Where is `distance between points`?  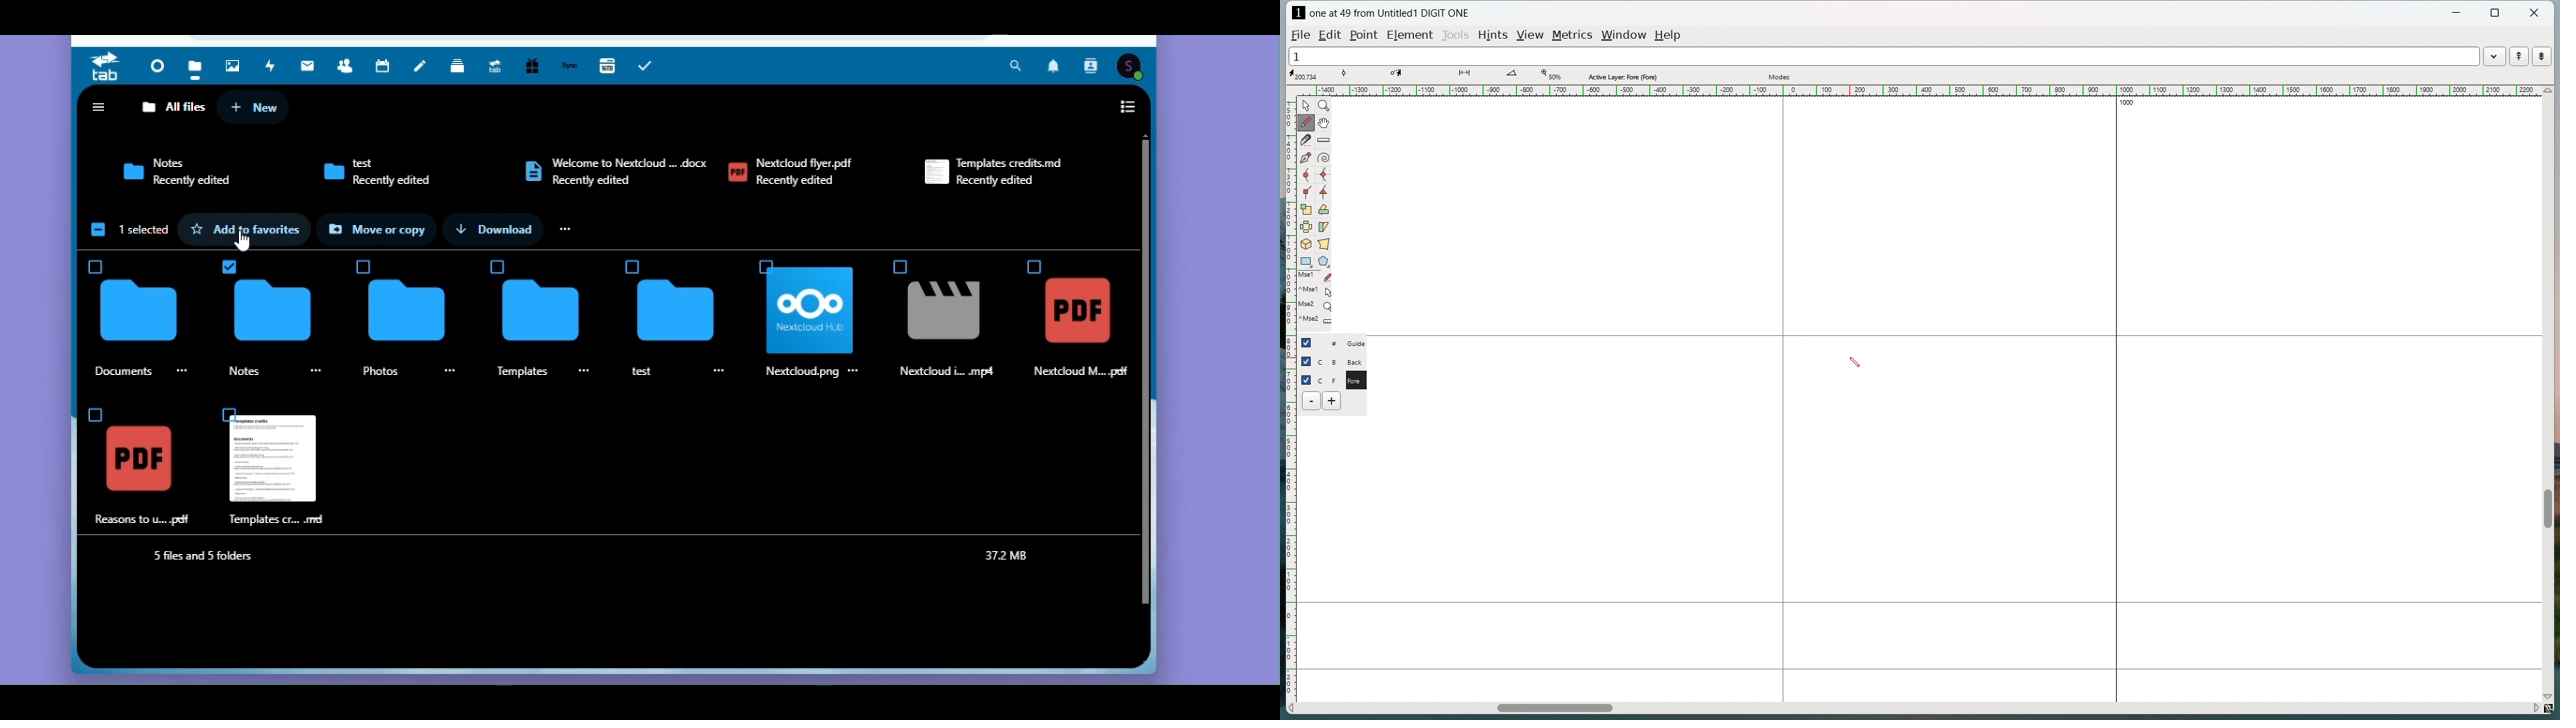
distance between points is located at coordinates (1464, 73).